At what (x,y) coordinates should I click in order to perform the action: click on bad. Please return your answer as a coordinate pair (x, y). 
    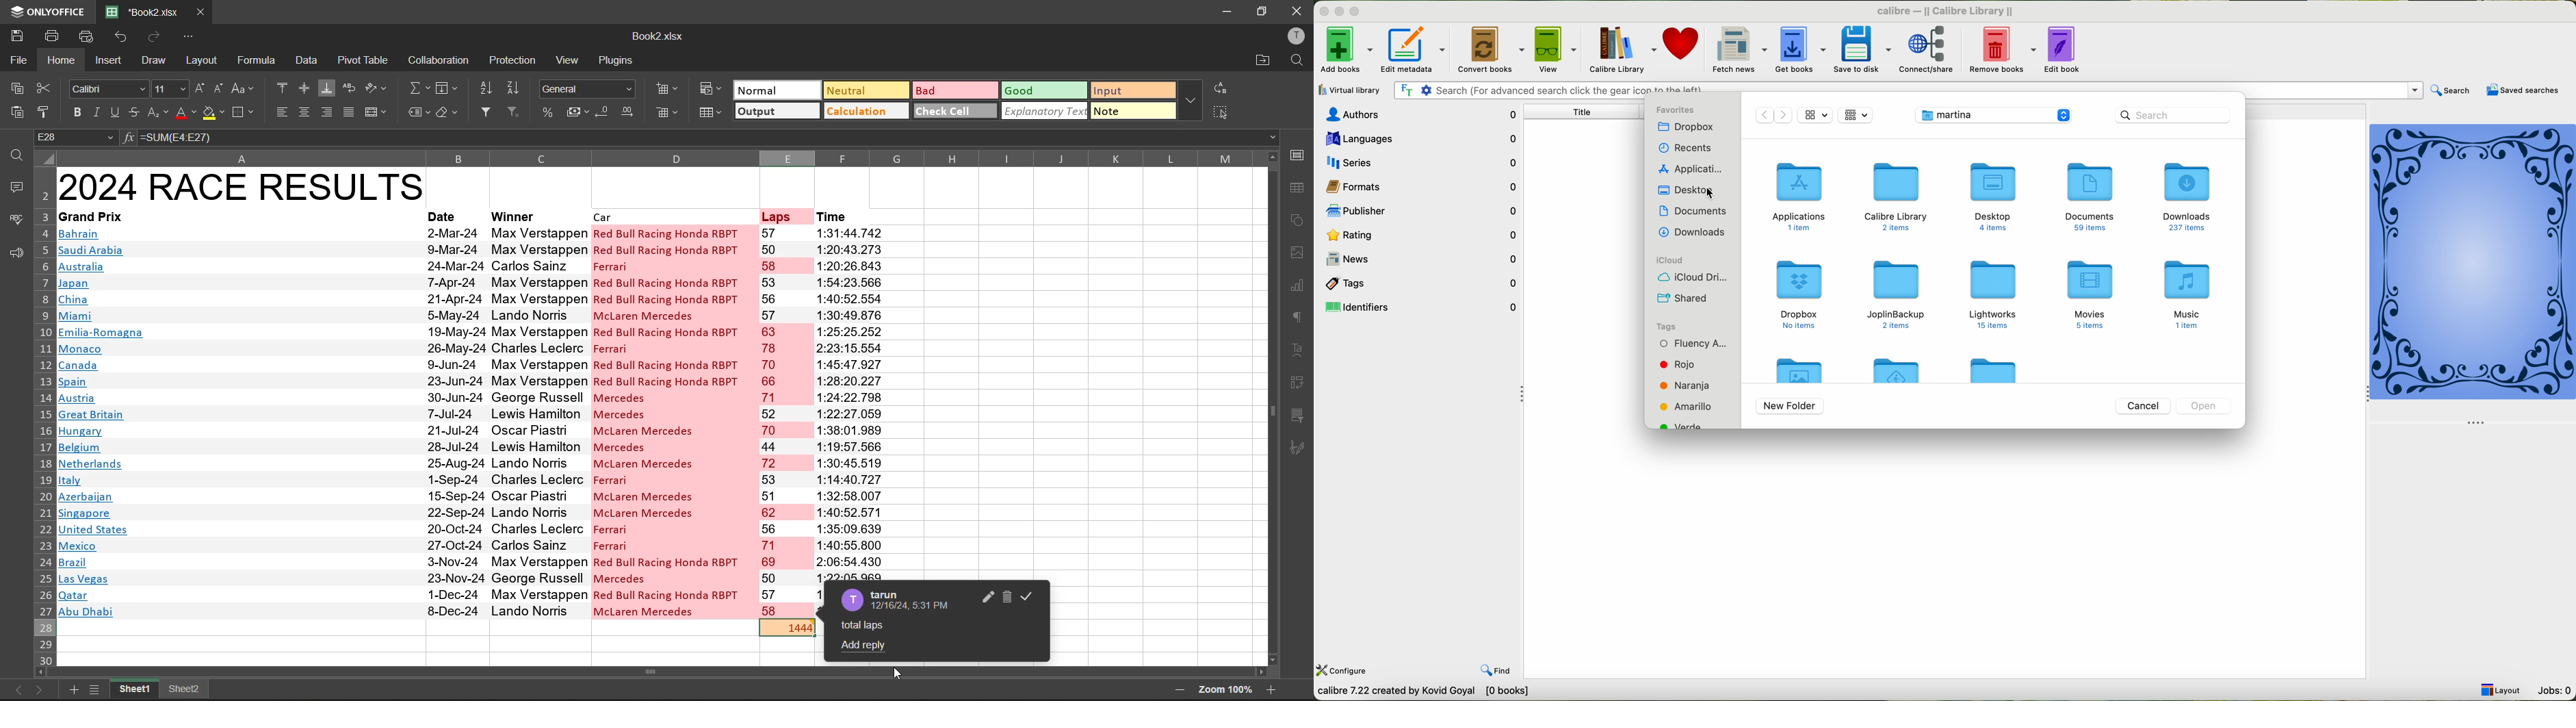
    Looking at the image, I should click on (954, 90).